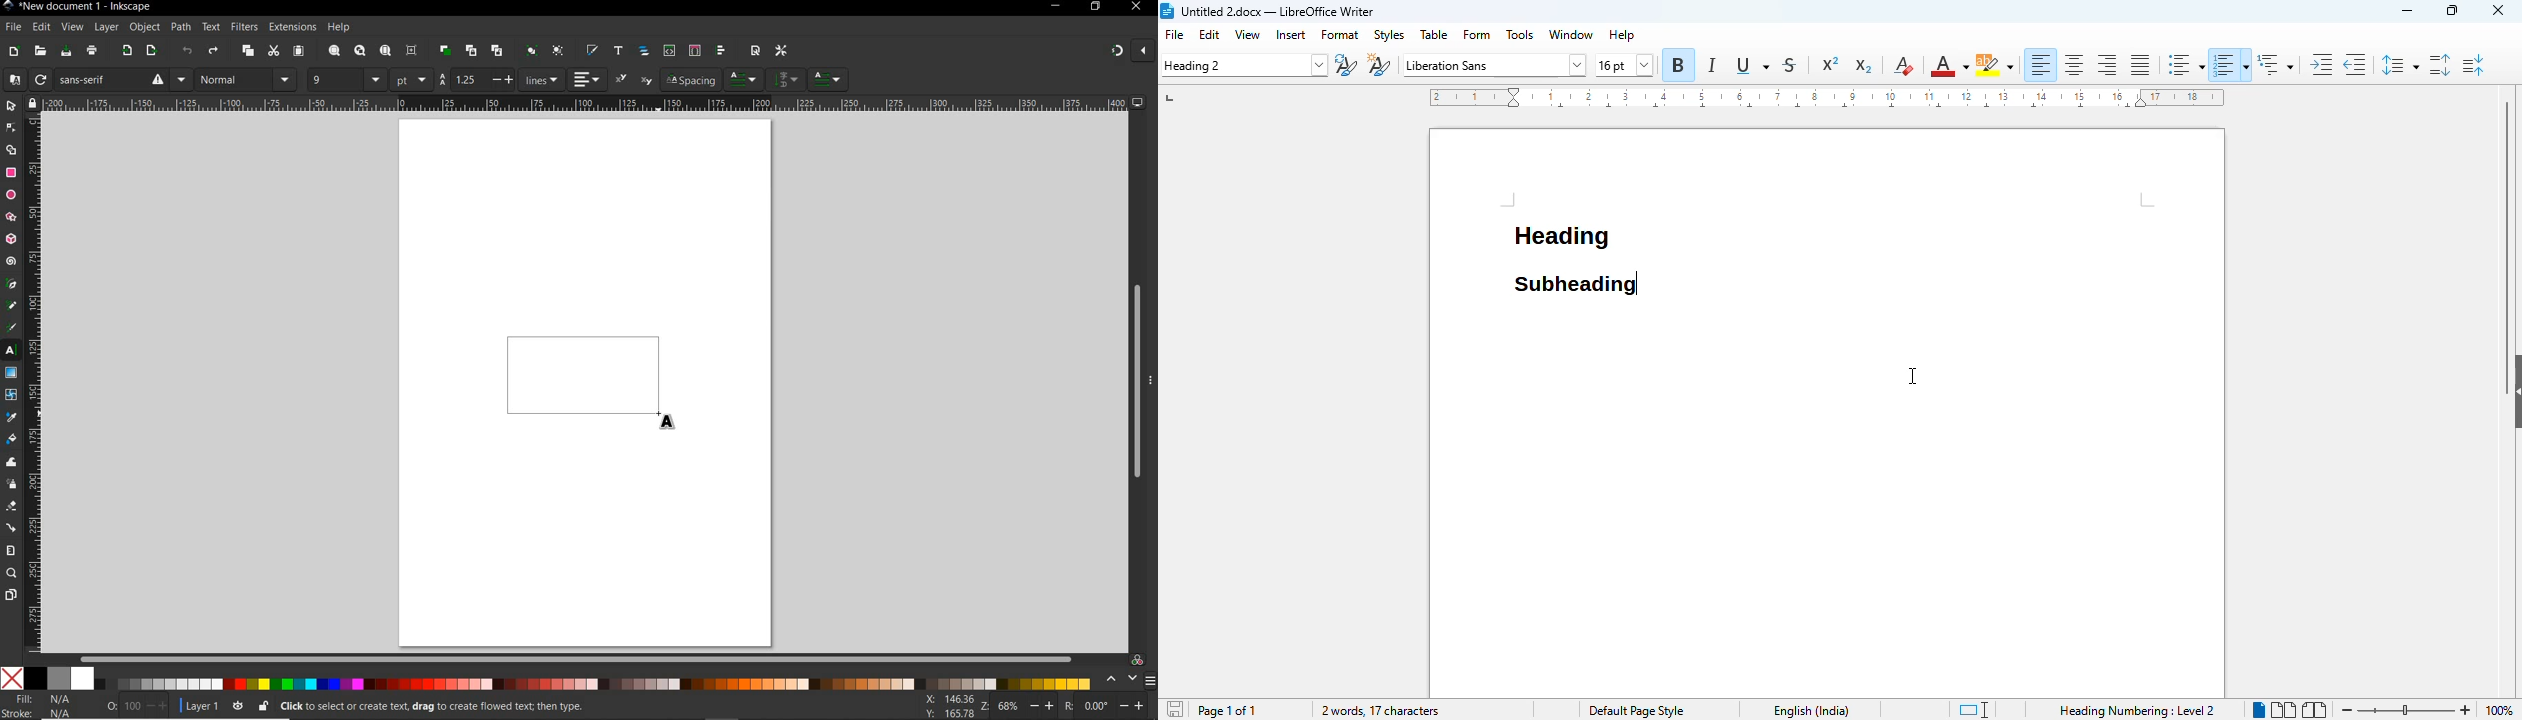 This screenshot has width=2548, height=728. Describe the element at coordinates (12, 418) in the screenshot. I see `dropper tool` at that location.